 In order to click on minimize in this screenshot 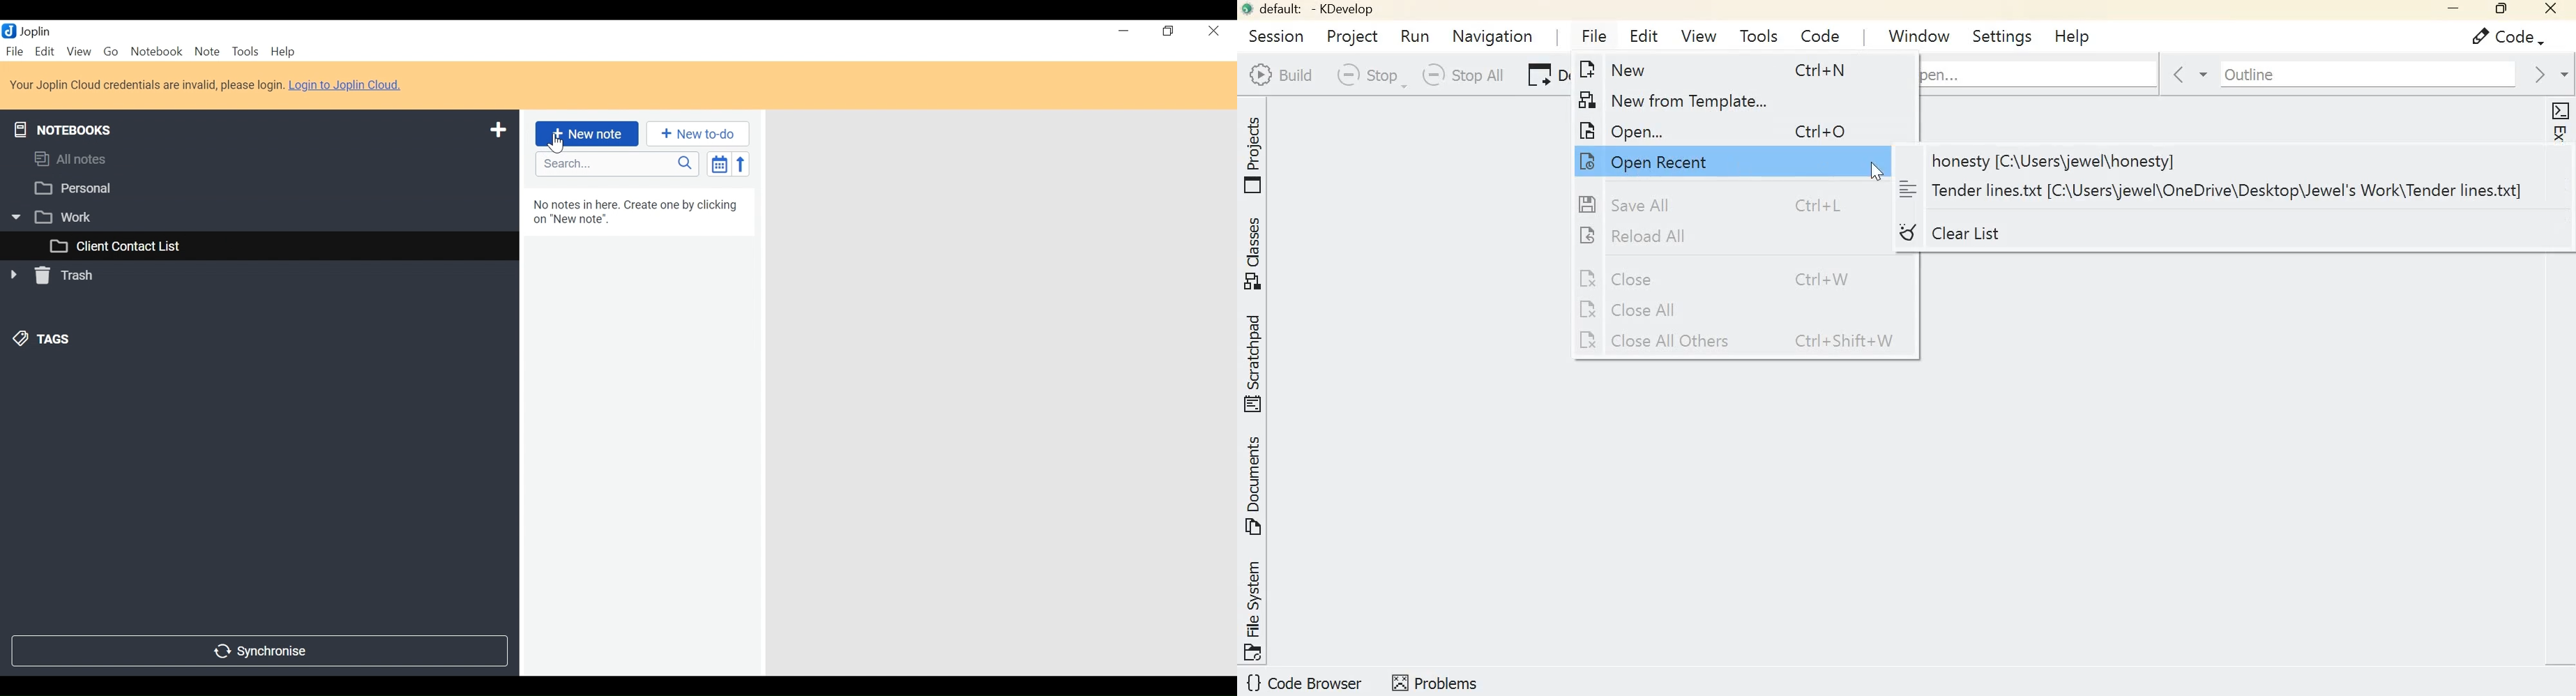, I will do `click(1121, 31)`.